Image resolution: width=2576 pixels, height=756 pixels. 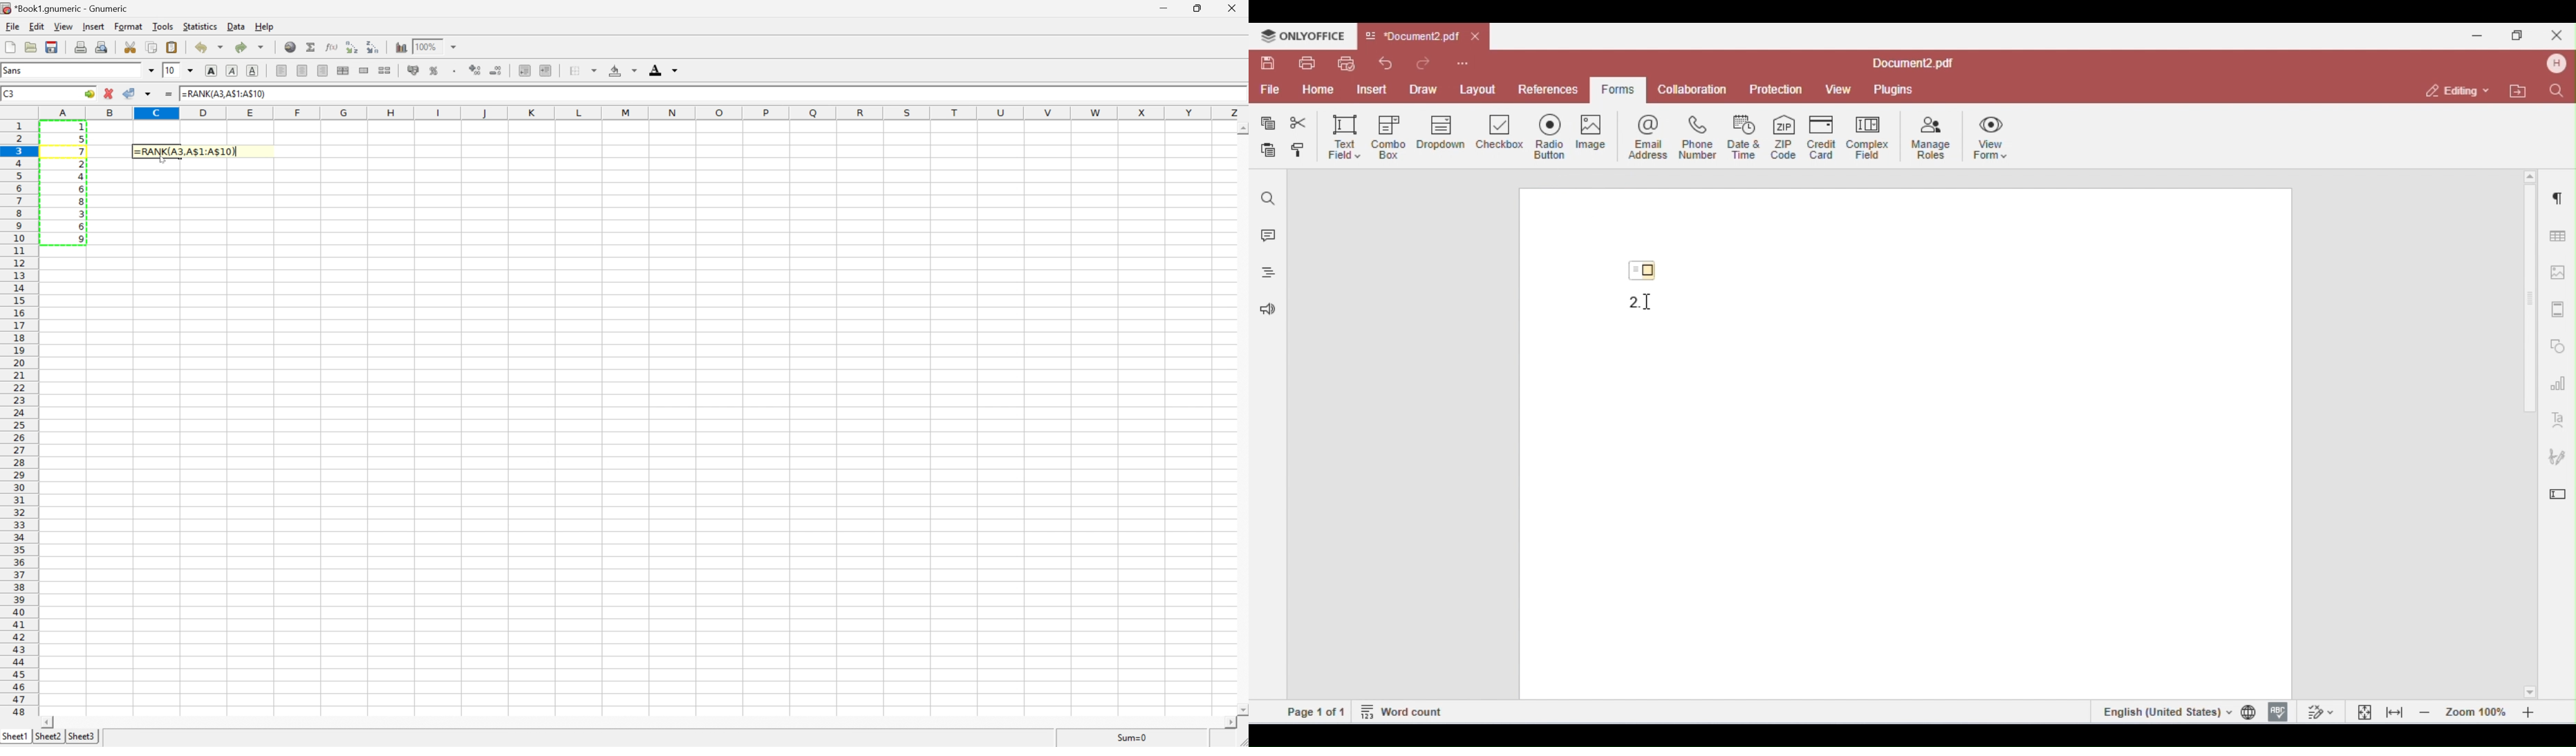 What do you see at coordinates (236, 26) in the screenshot?
I see `data` at bounding box center [236, 26].